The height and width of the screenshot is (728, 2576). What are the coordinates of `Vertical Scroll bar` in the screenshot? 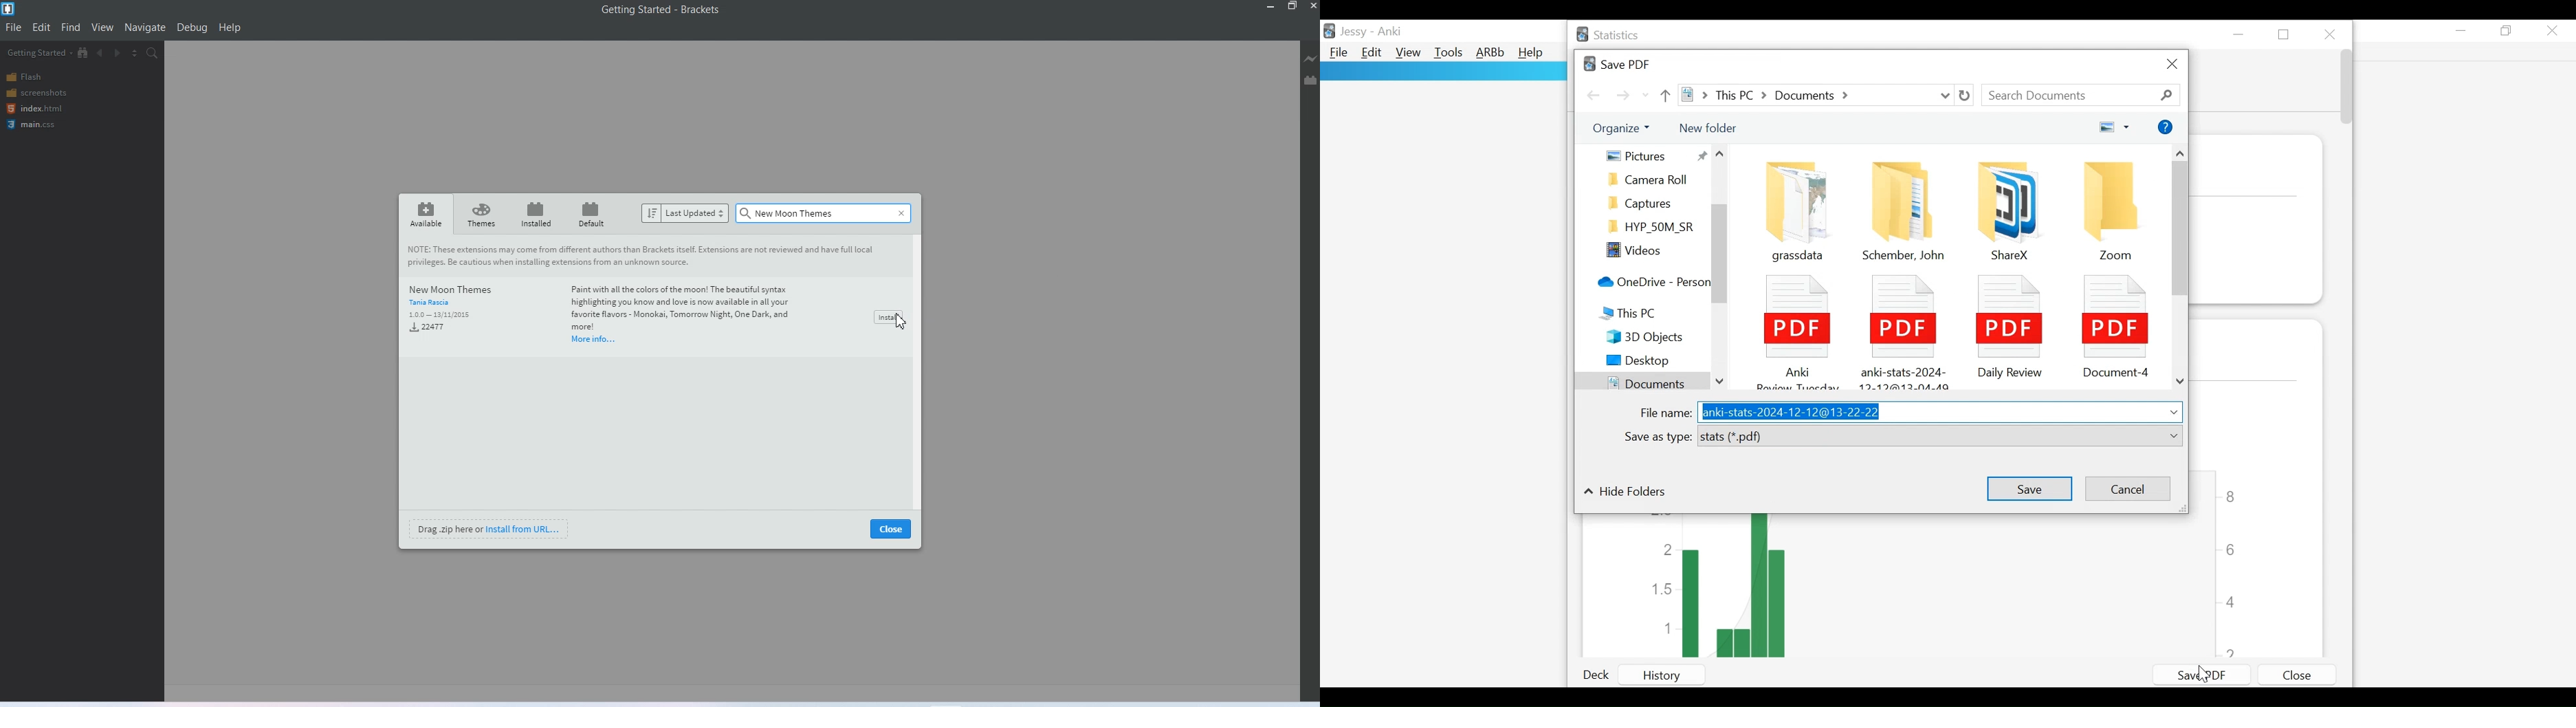 It's located at (1720, 255).